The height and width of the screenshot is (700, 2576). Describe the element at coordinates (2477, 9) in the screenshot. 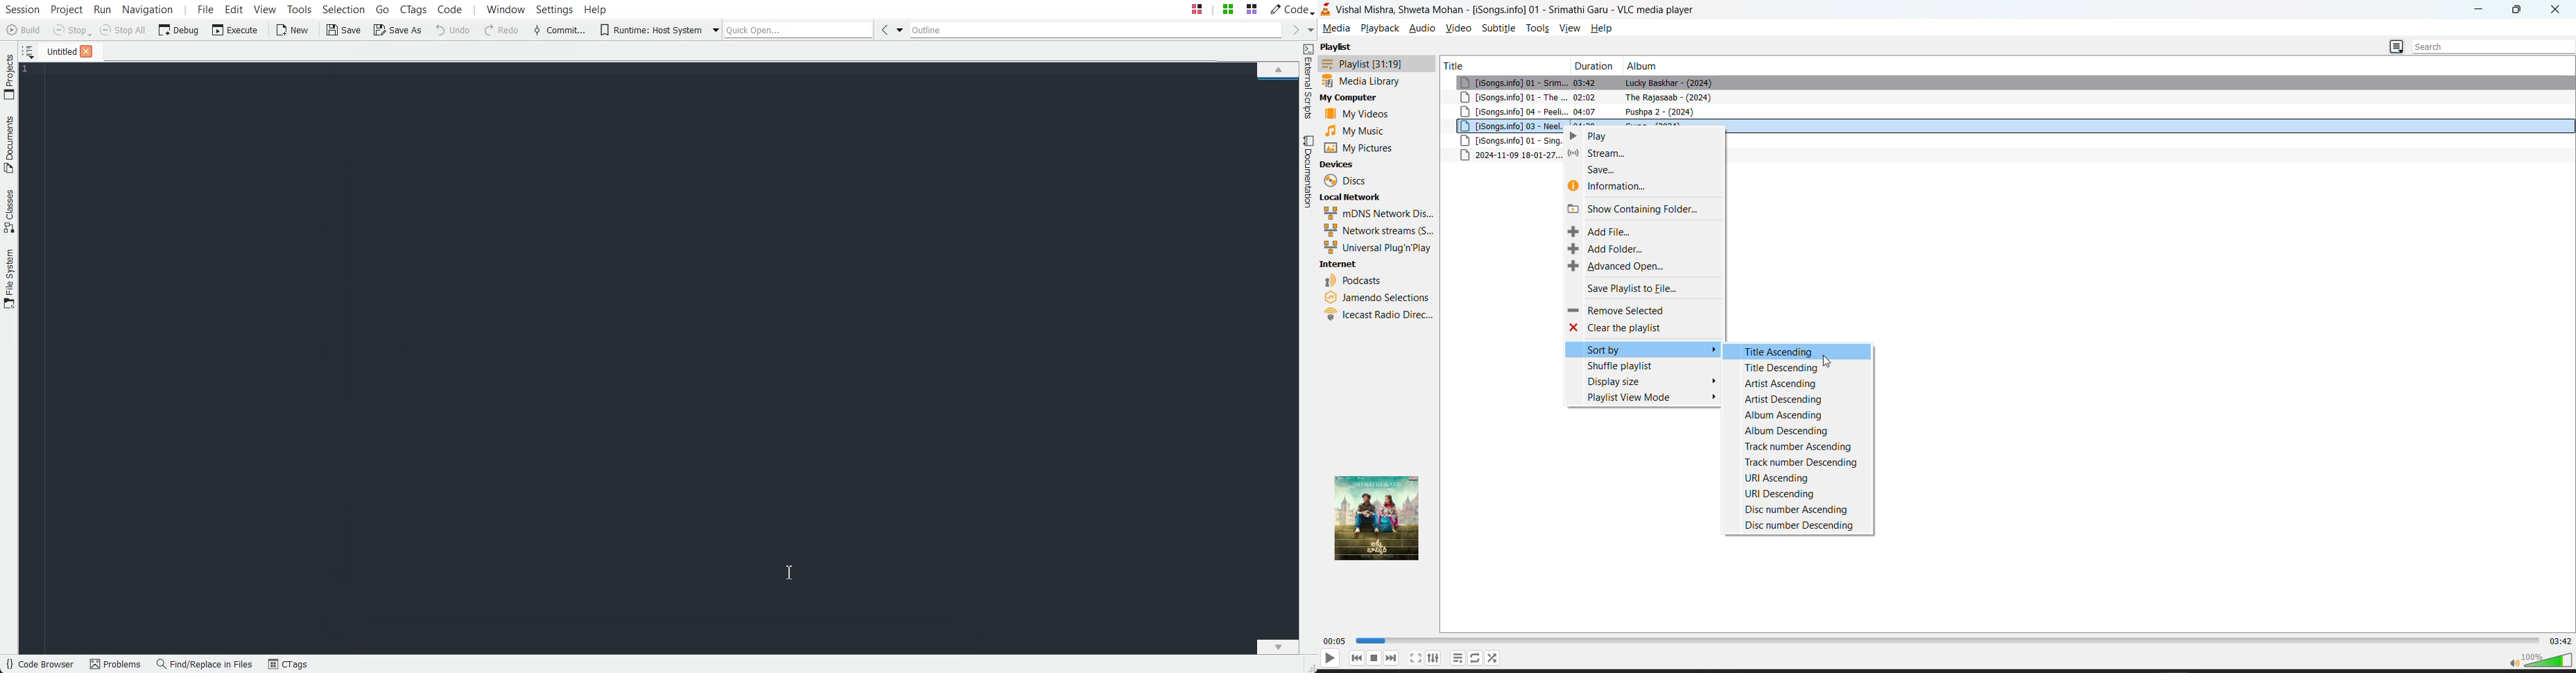

I see `minimize` at that location.